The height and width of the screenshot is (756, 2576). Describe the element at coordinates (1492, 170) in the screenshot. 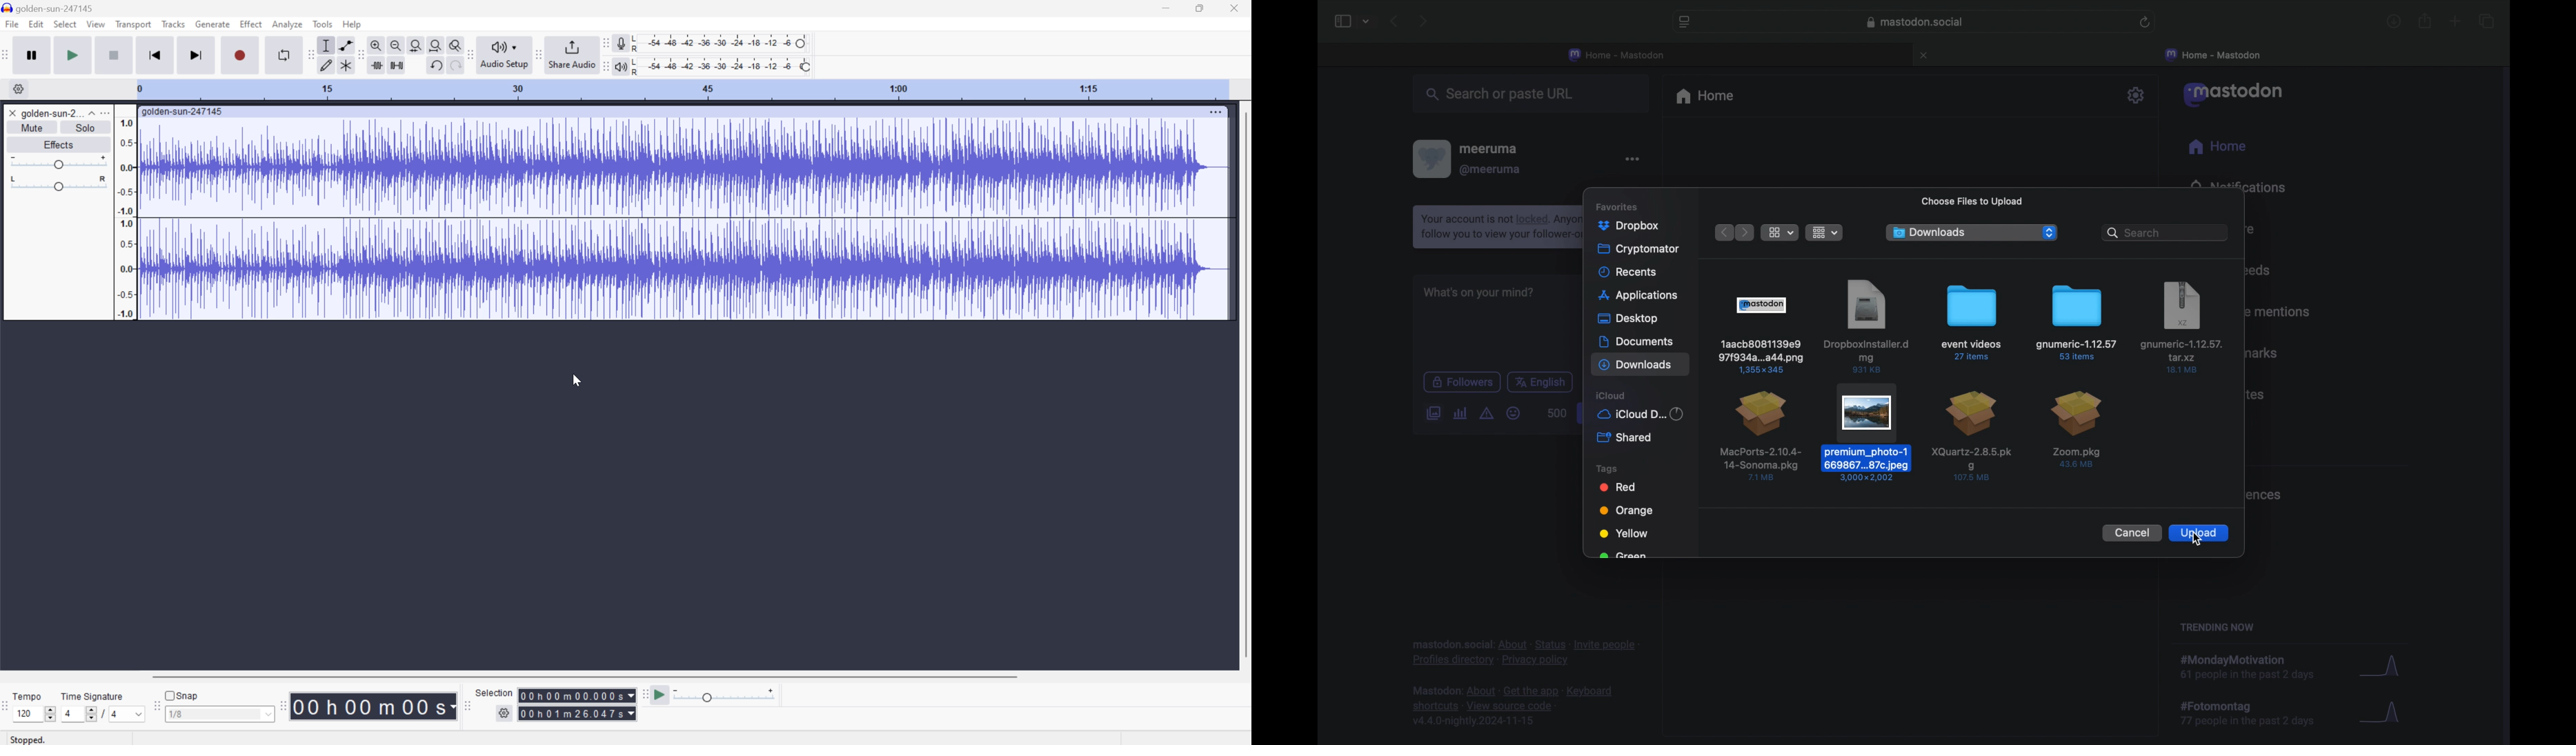

I see `@meeruma` at that location.